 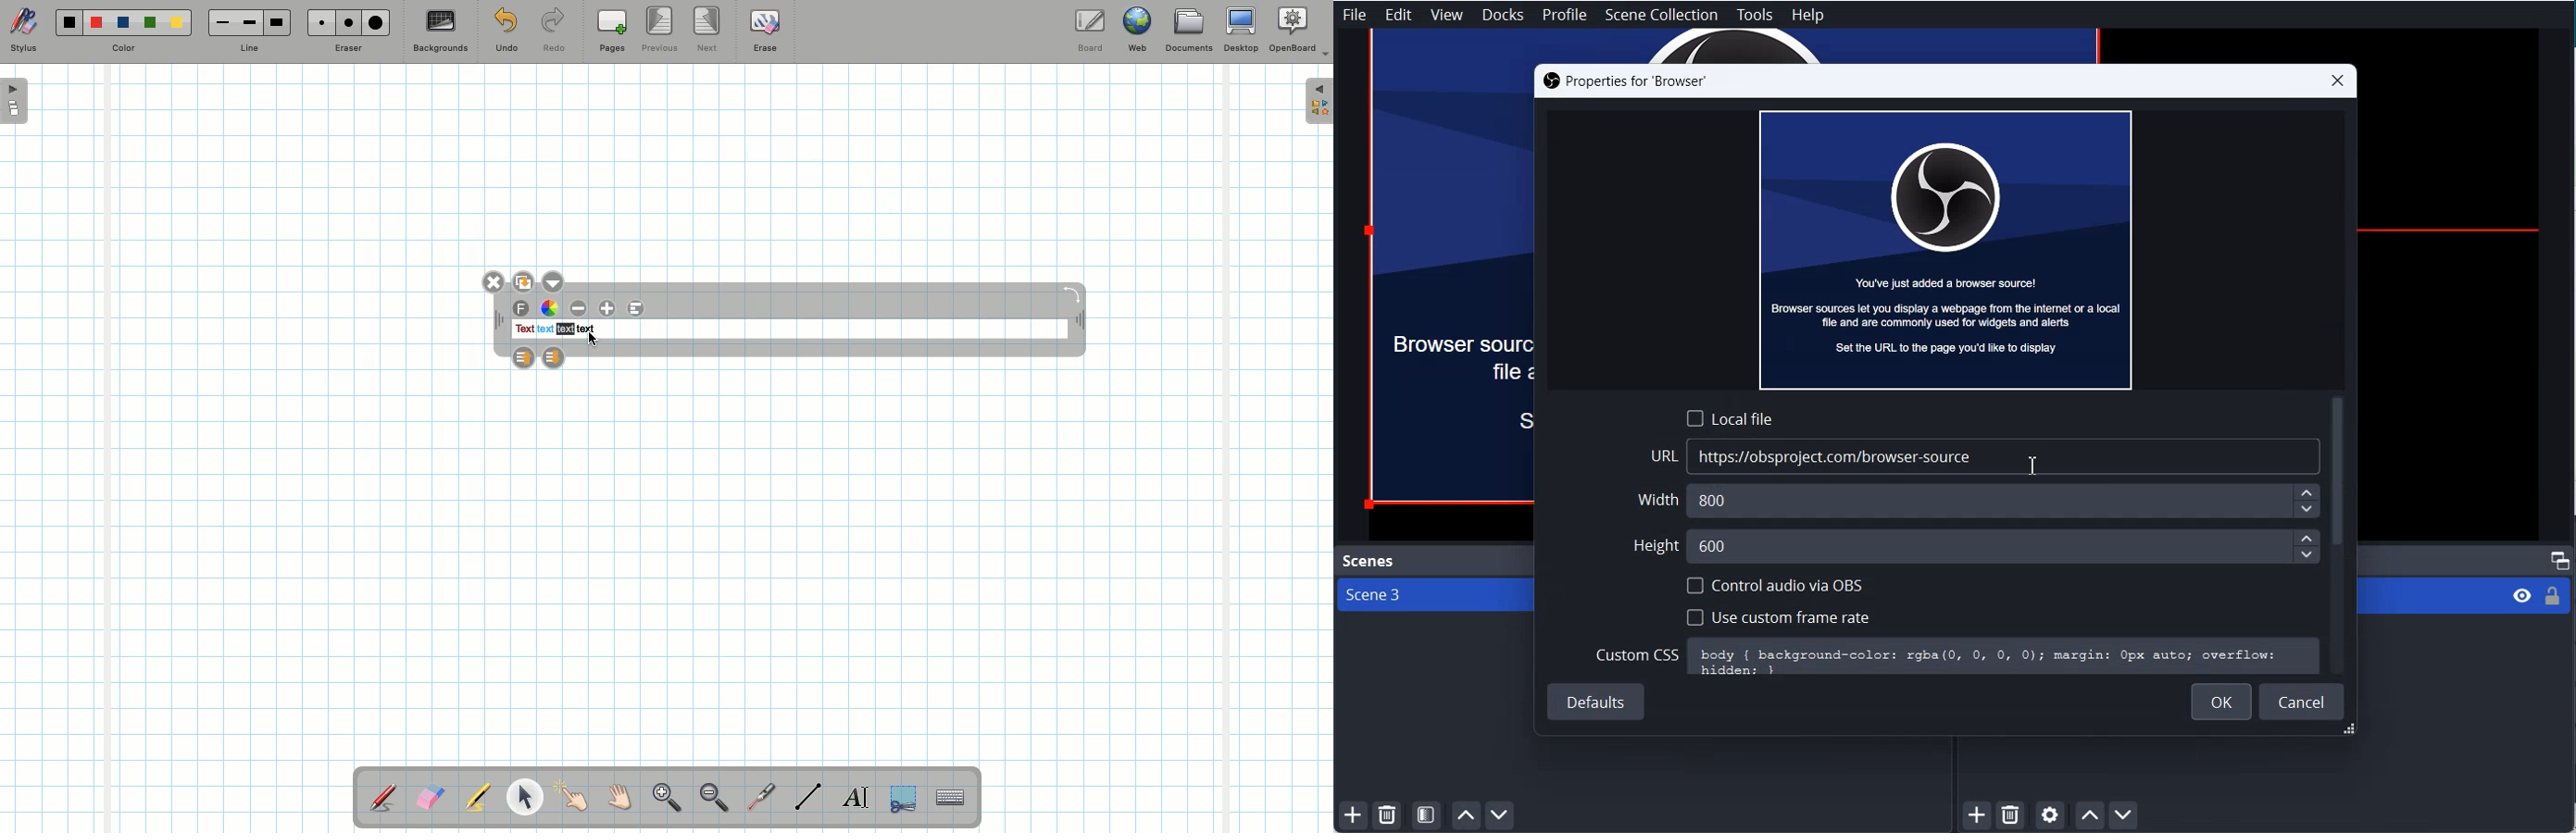 What do you see at coordinates (1662, 15) in the screenshot?
I see `Scene Collection` at bounding box center [1662, 15].